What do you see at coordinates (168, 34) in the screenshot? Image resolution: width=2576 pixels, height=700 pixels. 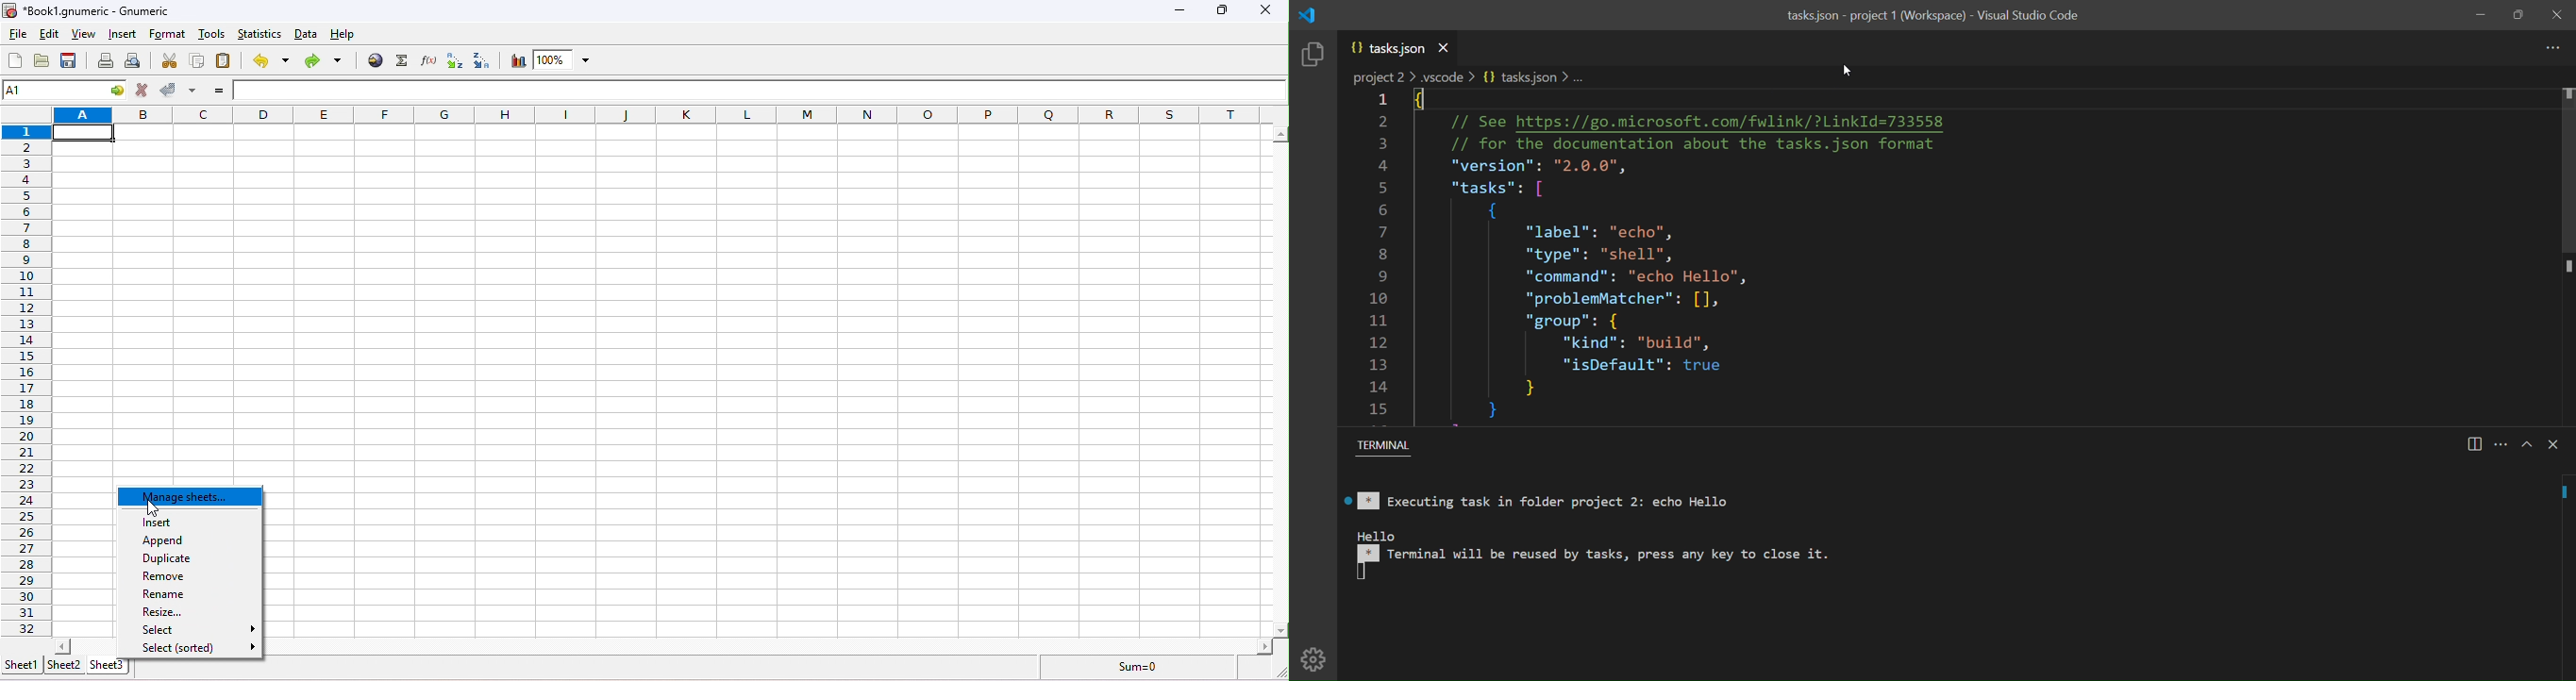 I see `format` at bounding box center [168, 34].